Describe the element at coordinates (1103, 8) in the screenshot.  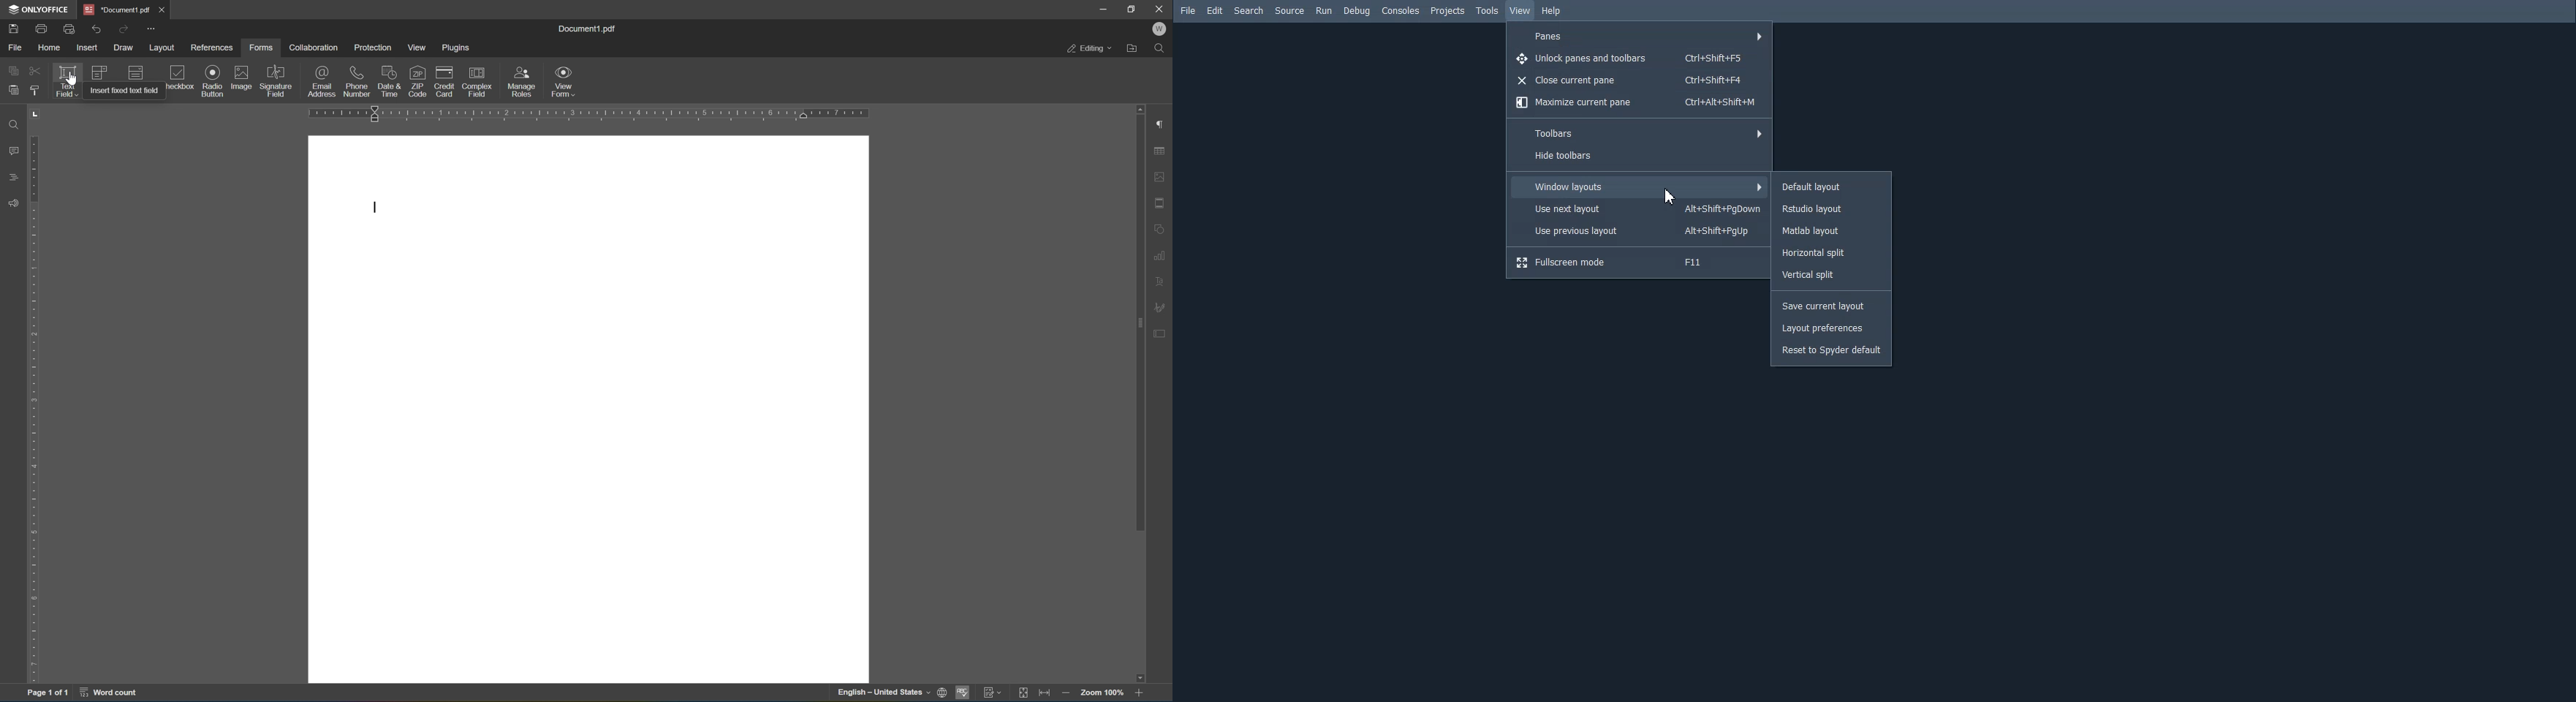
I see `minimize` at that location.